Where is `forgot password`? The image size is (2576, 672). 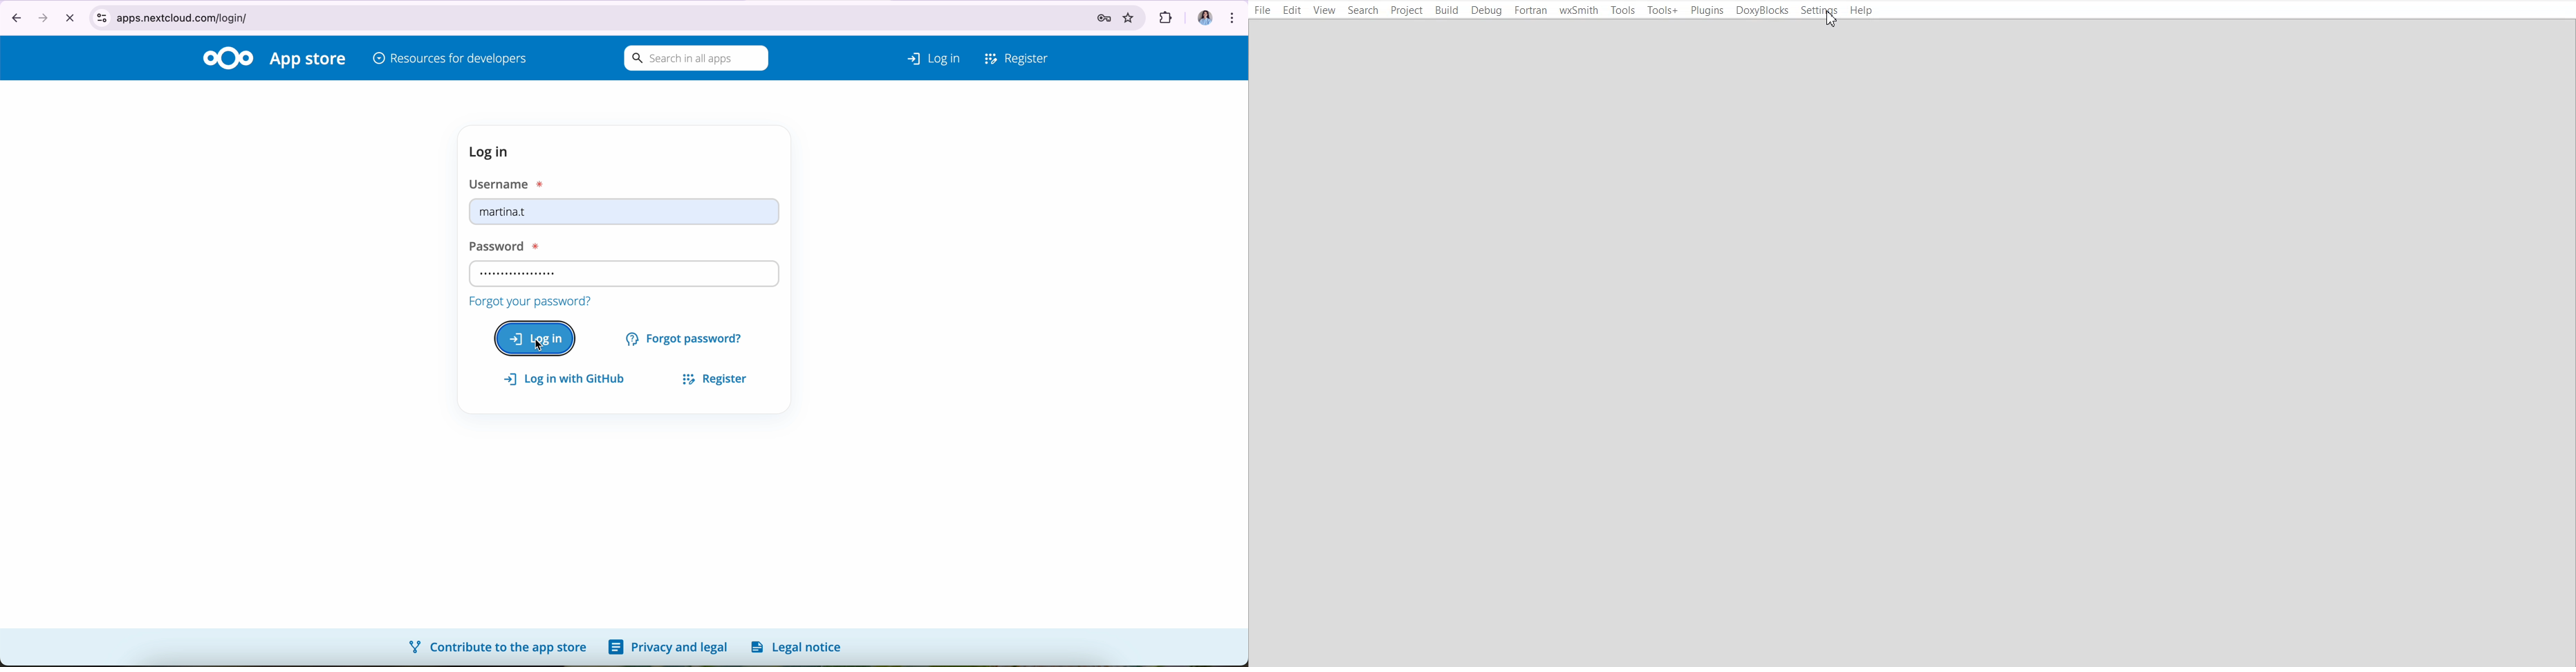
forgot password is located at coordinates (686, 337).